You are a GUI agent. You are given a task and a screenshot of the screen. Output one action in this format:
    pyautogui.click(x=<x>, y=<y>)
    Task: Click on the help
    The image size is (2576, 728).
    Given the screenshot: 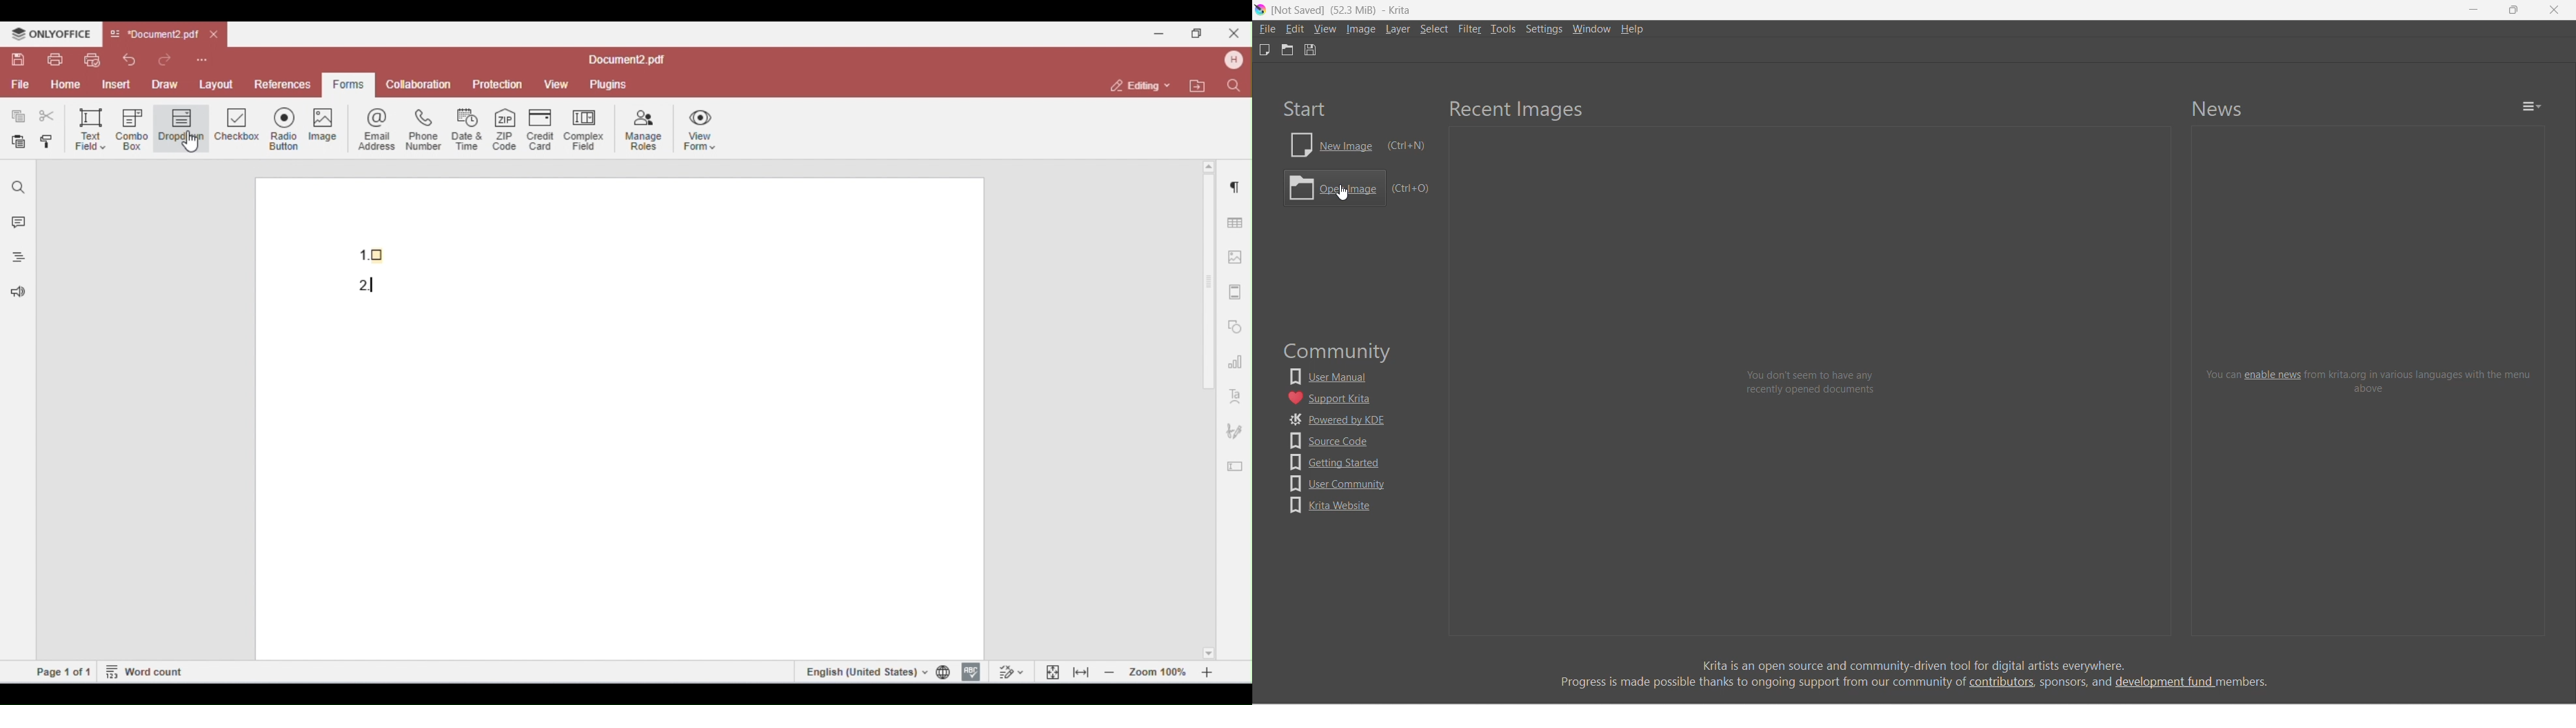 What is the action you would take?
    pyautogui.click(x=1634, y=29)
    